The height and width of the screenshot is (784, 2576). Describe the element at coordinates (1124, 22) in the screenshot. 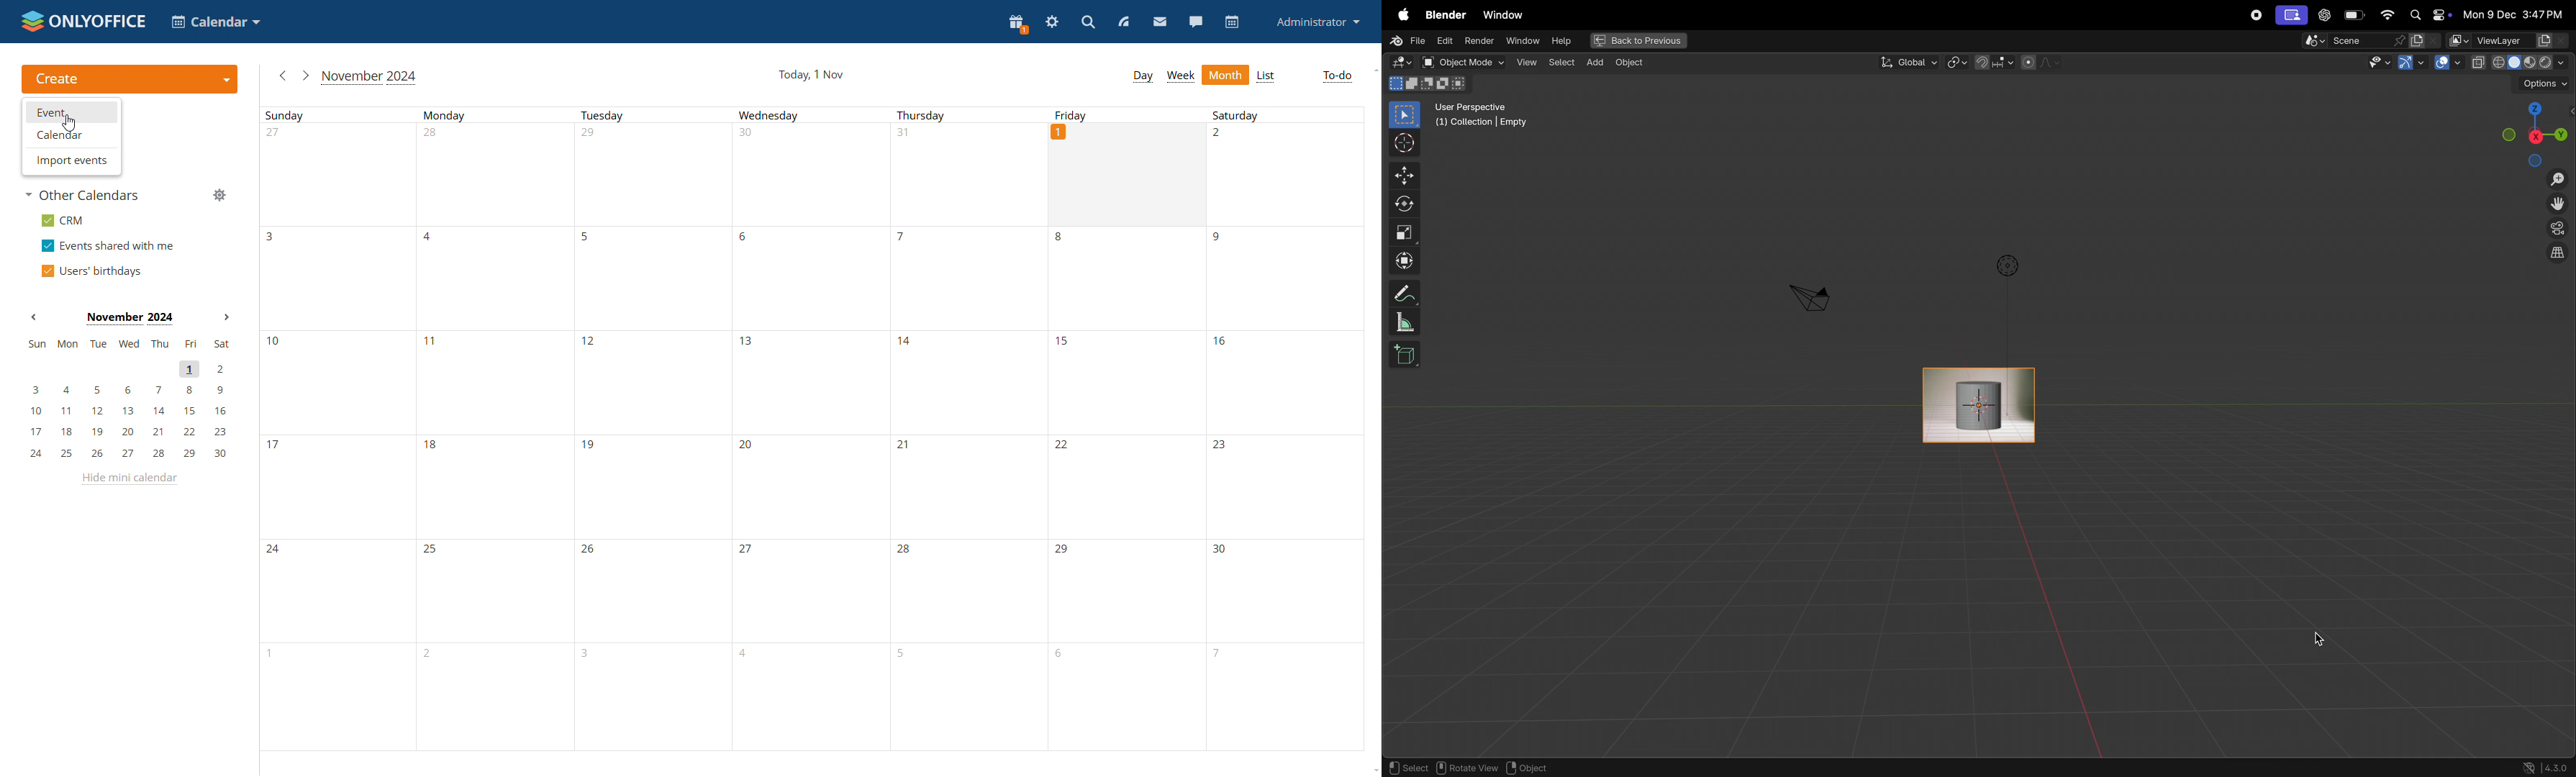

I see `view` at that location.